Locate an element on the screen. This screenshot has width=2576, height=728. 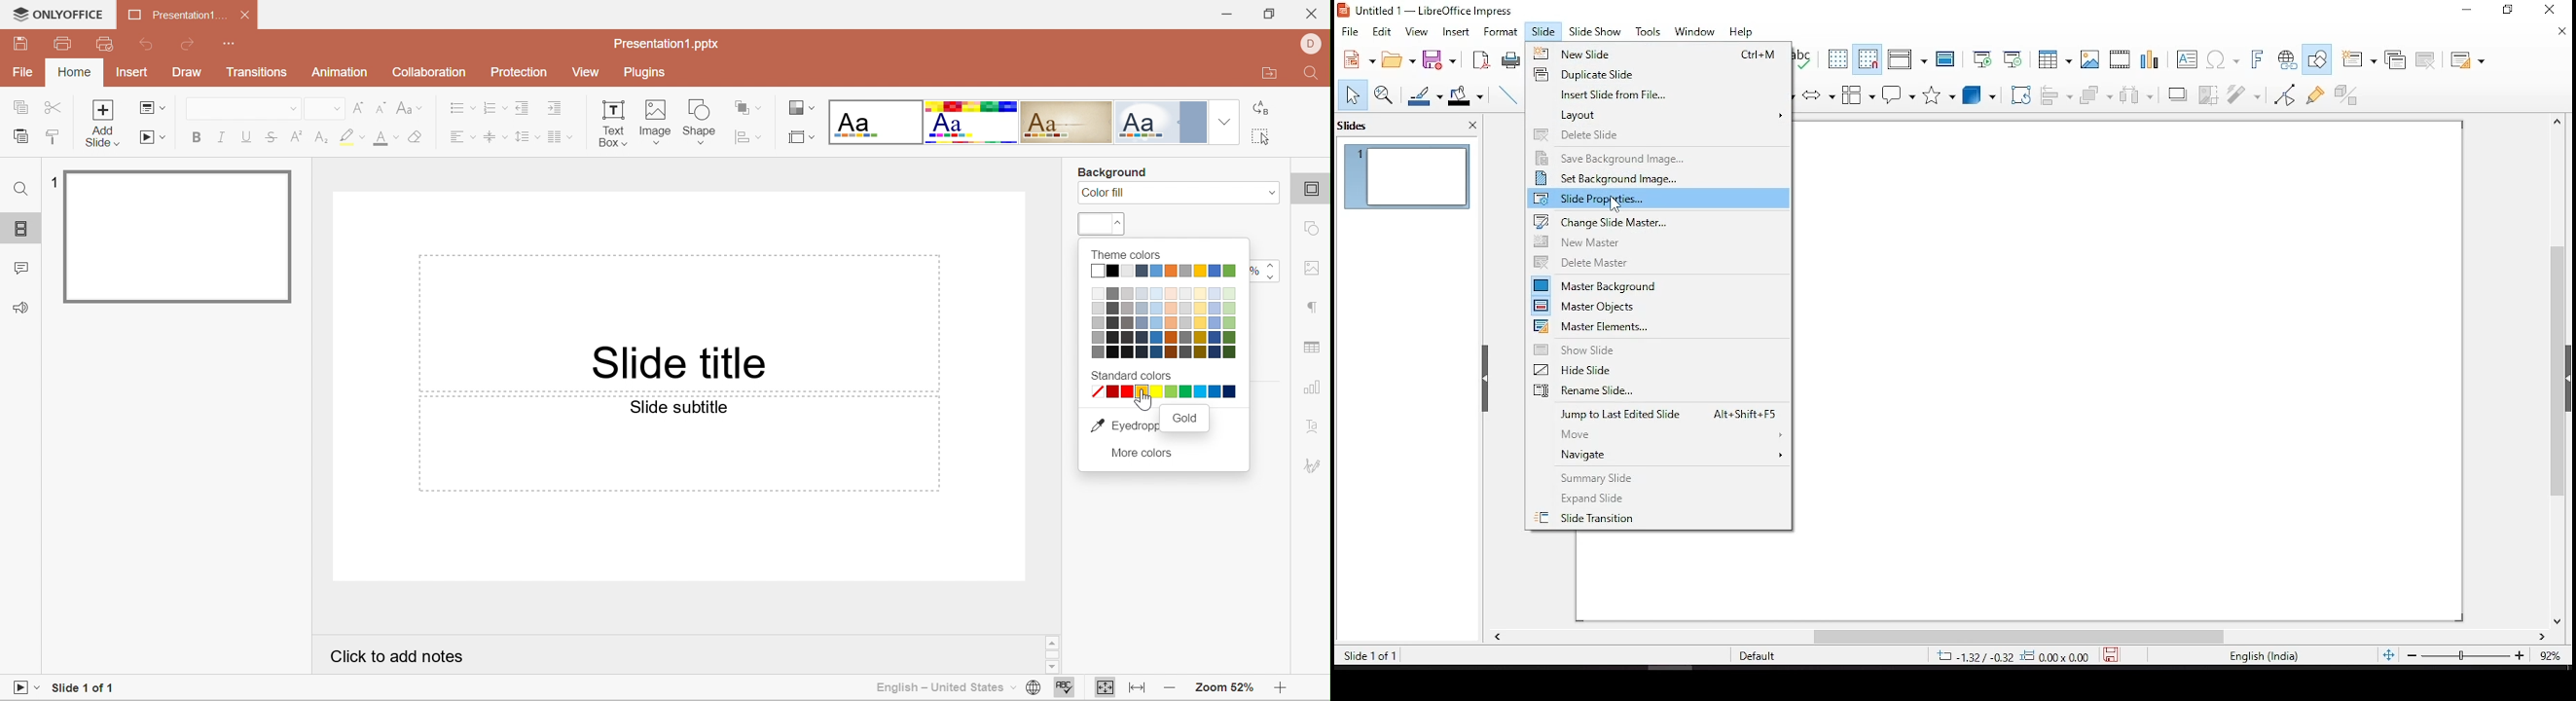
1 is located at coordinates (56, 180).